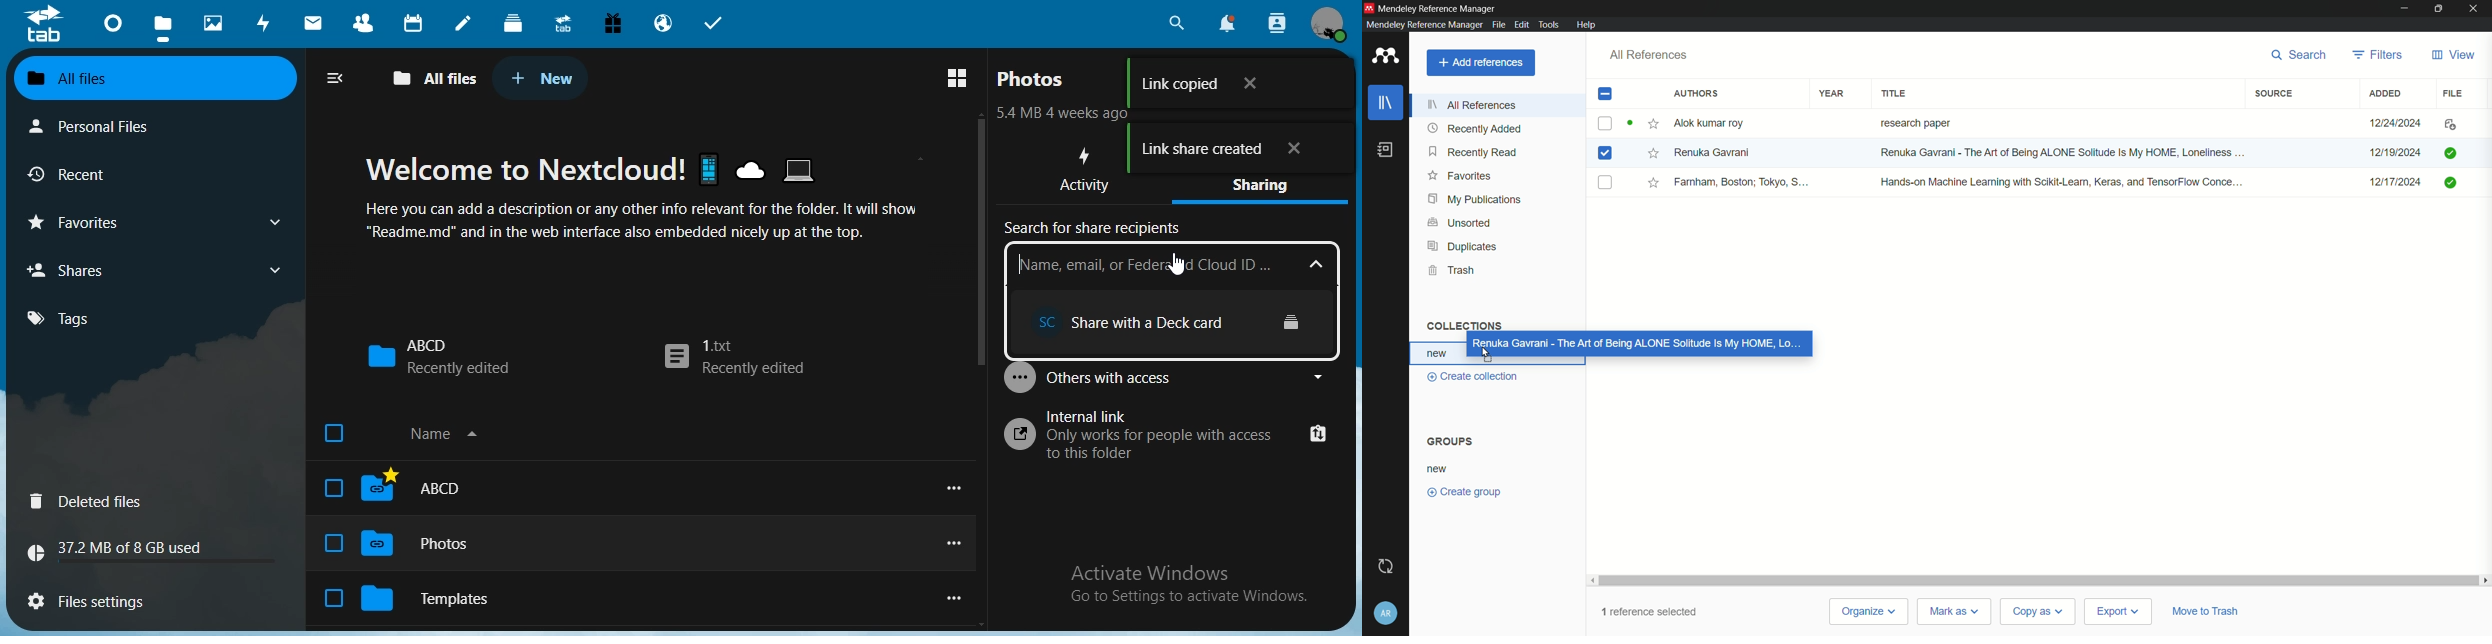 This screenshot has width=2492, height=644. Describe the element at coordinates (43, 23) in the screenshot. I see `icon` at that location.